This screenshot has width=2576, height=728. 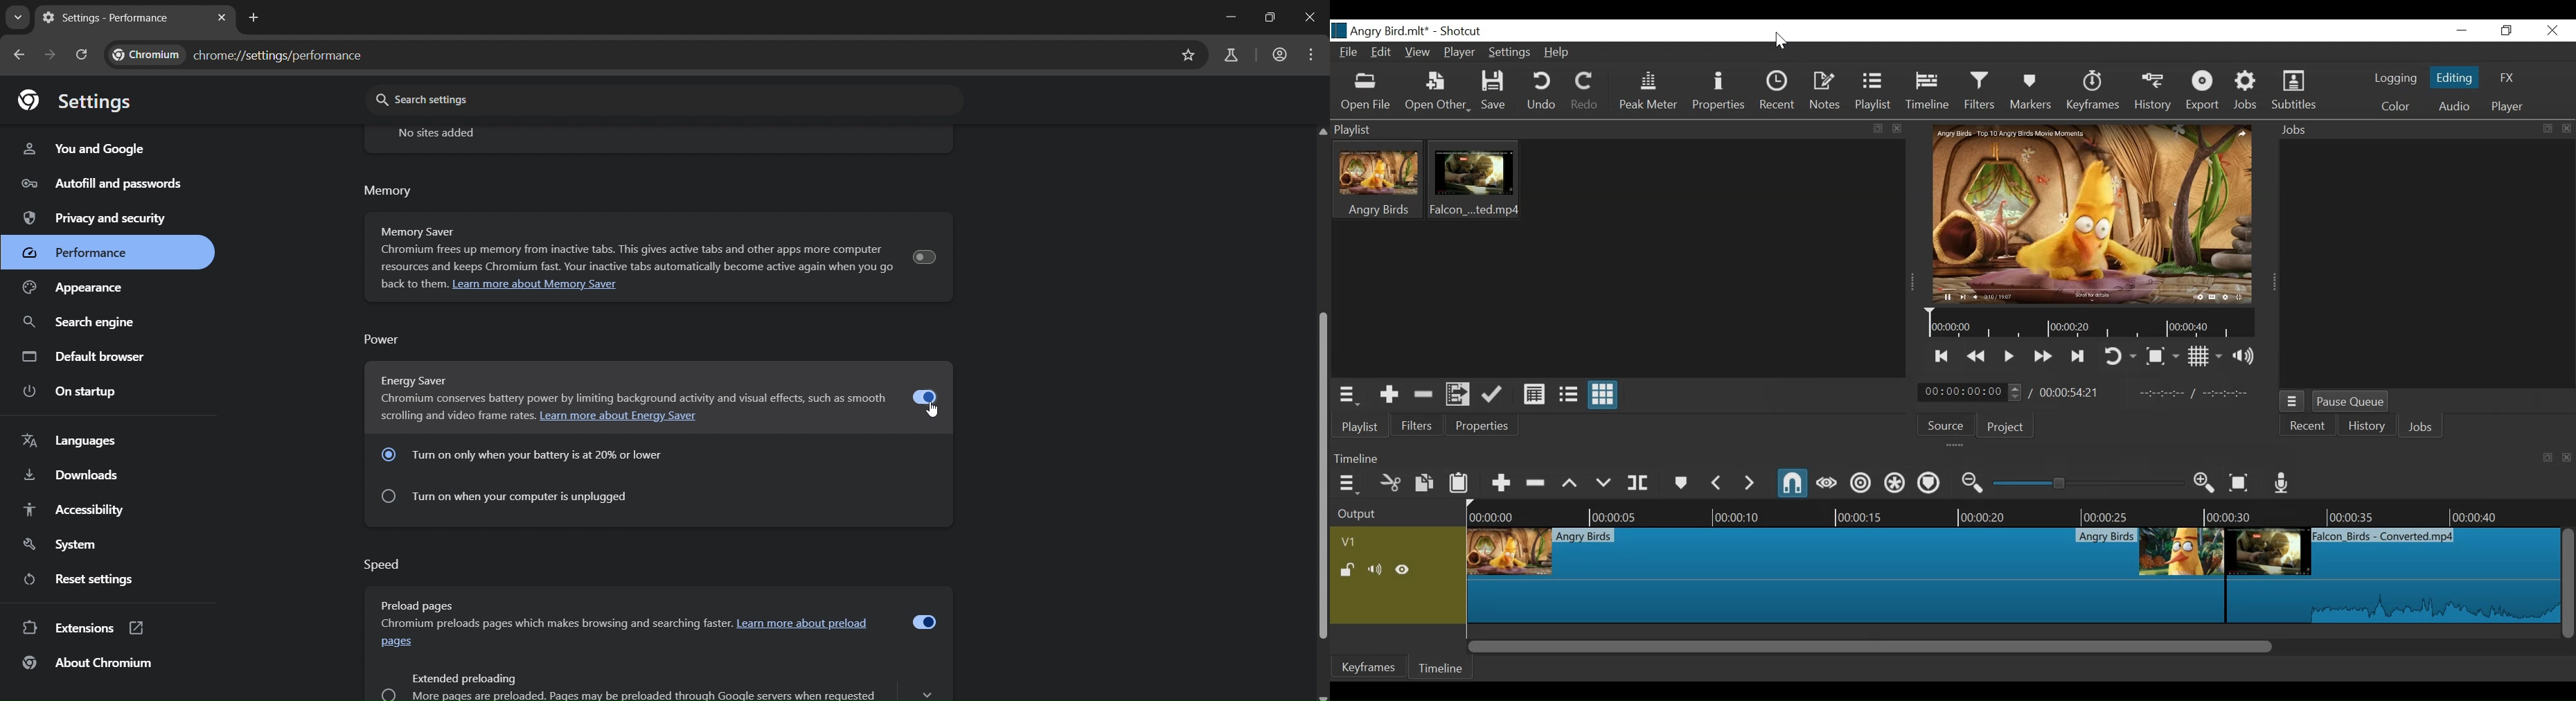 What do you see at coordinates (923, 624) in the screenshot?
I see `toggle preload` at bounding box center [923, 624].